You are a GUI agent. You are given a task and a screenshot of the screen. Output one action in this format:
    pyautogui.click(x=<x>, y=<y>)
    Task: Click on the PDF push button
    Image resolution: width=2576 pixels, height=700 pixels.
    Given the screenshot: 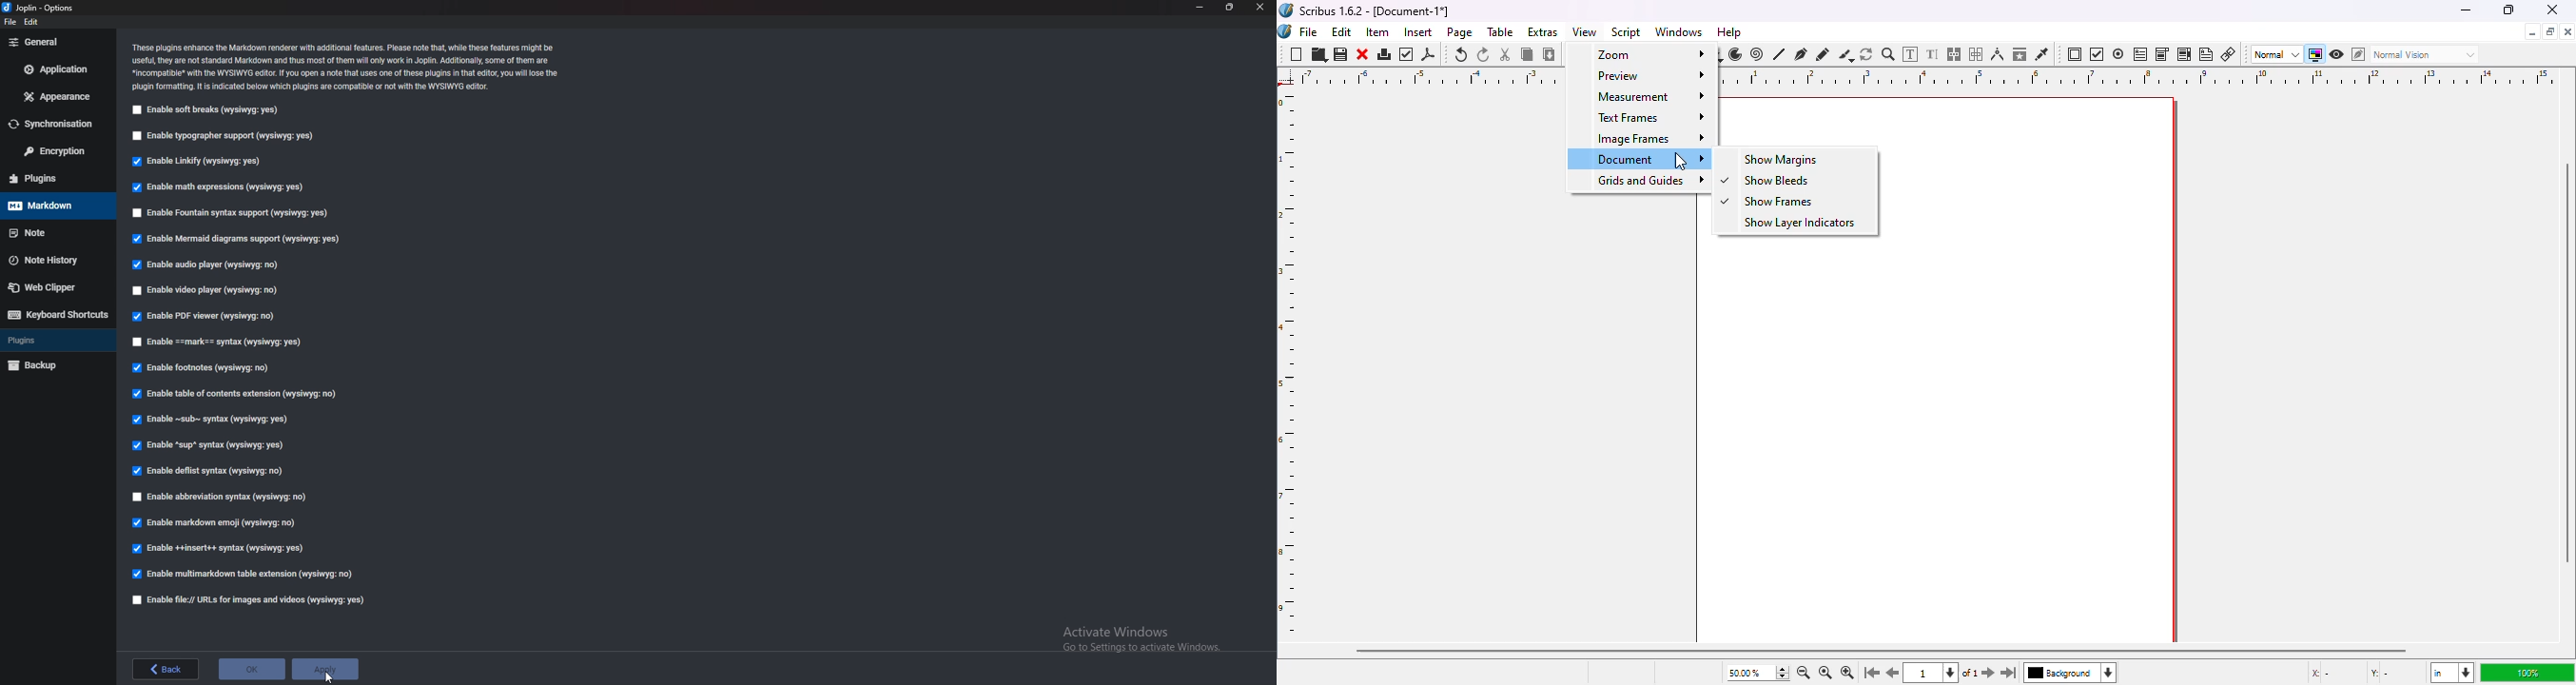 What is the action you would take?
    pyautogui.click(x=2075, y=54)
    